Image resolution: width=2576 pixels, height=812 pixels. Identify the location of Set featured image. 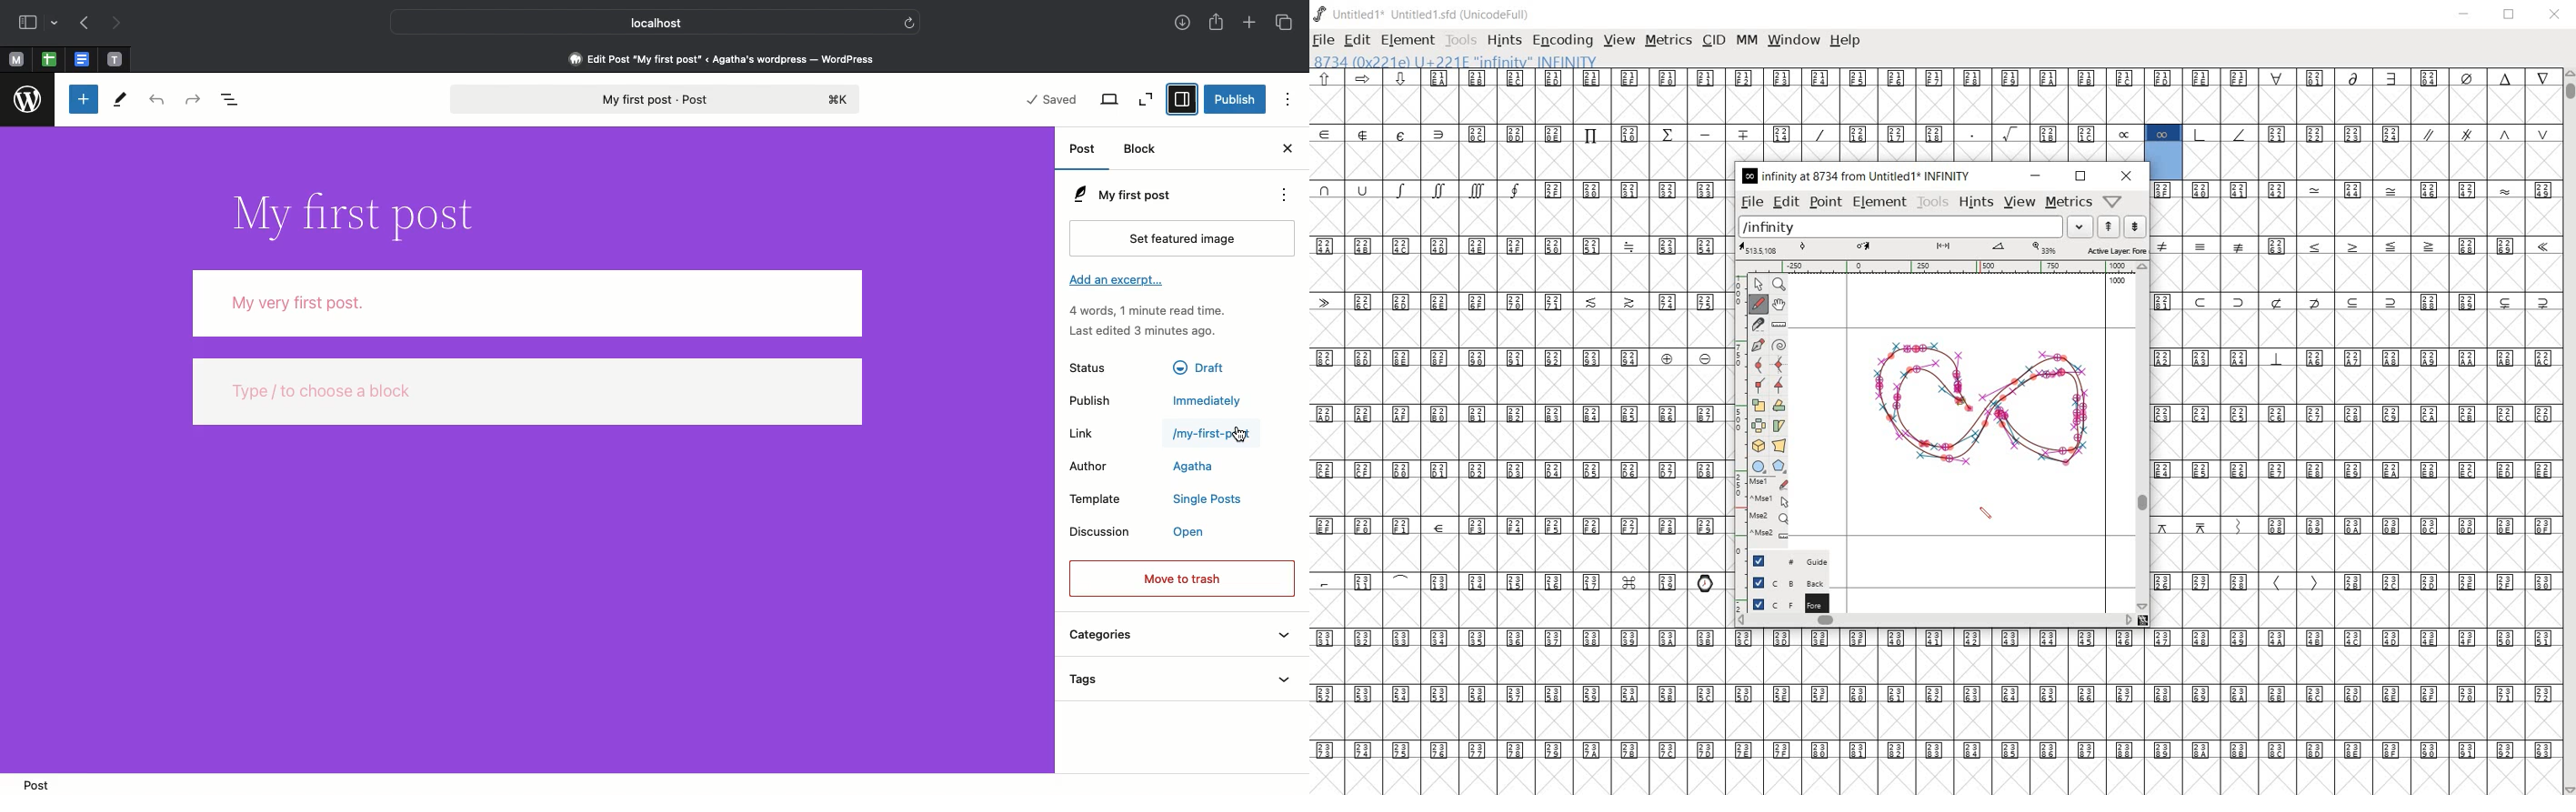
(1182, 237).